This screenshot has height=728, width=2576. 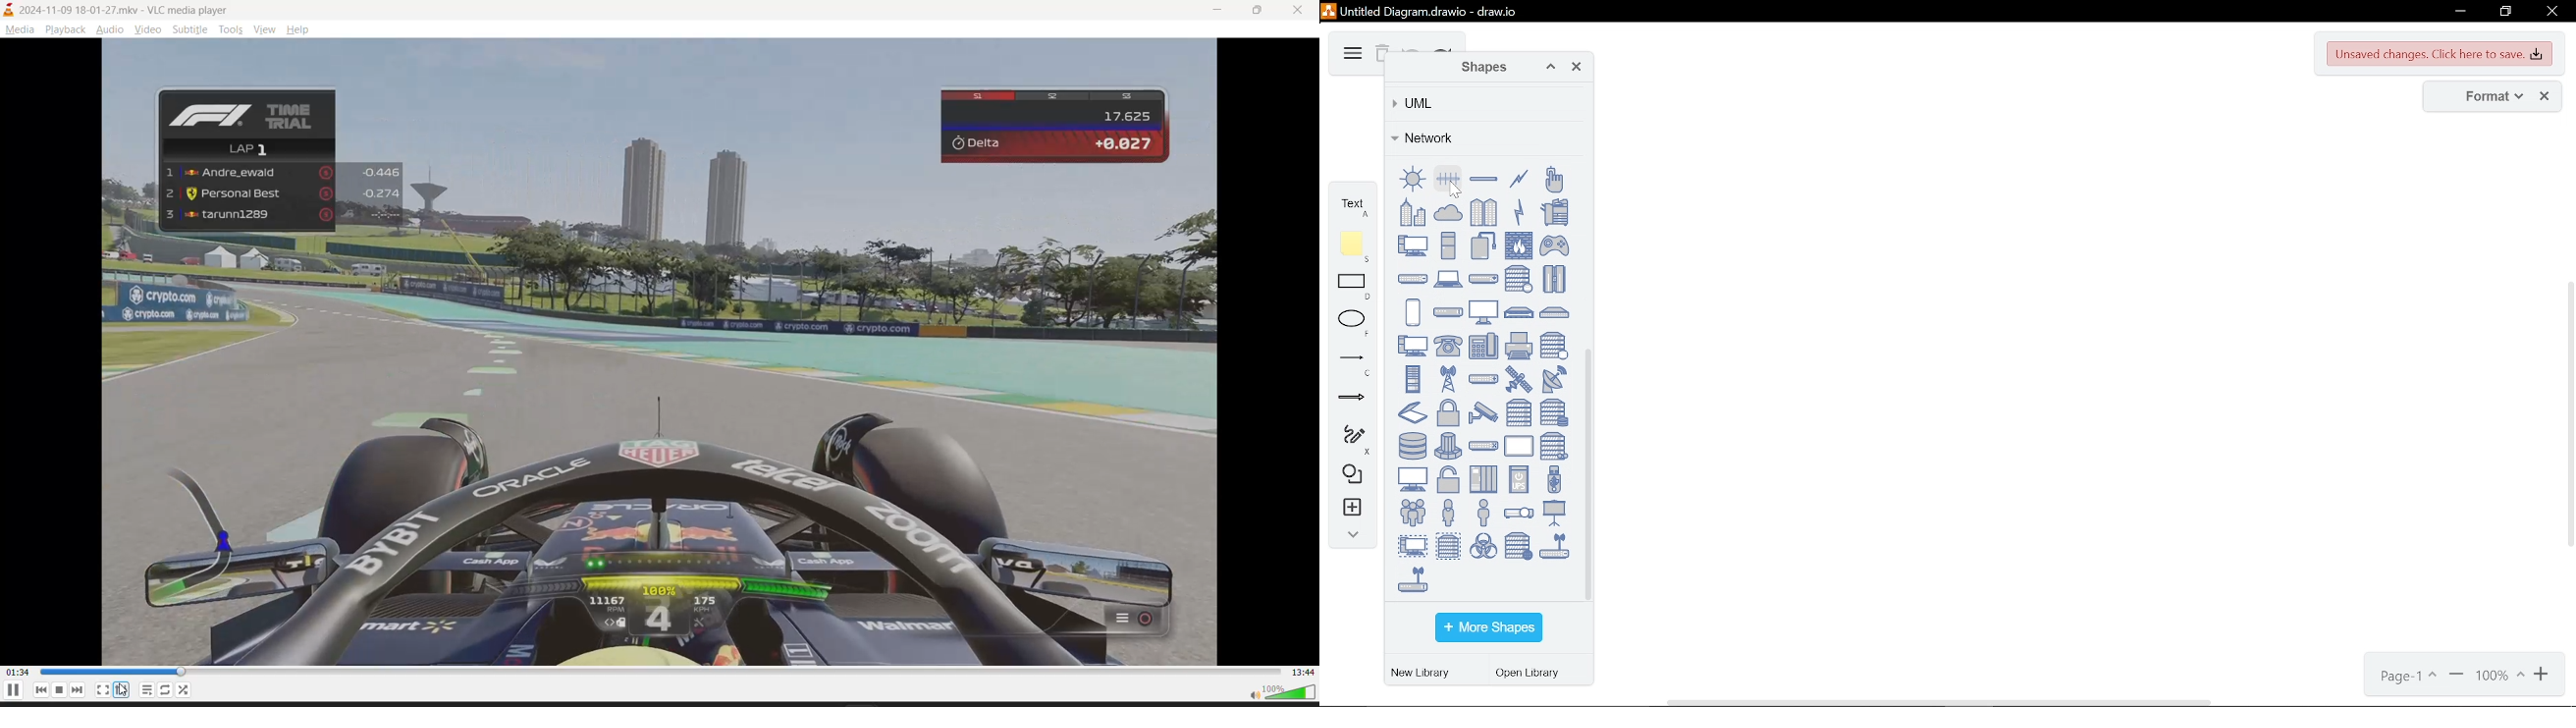 What do you see at coordinates (1553, 179) in the screenshot?
I see `biometric reader` at bounding box center [1553, 179].